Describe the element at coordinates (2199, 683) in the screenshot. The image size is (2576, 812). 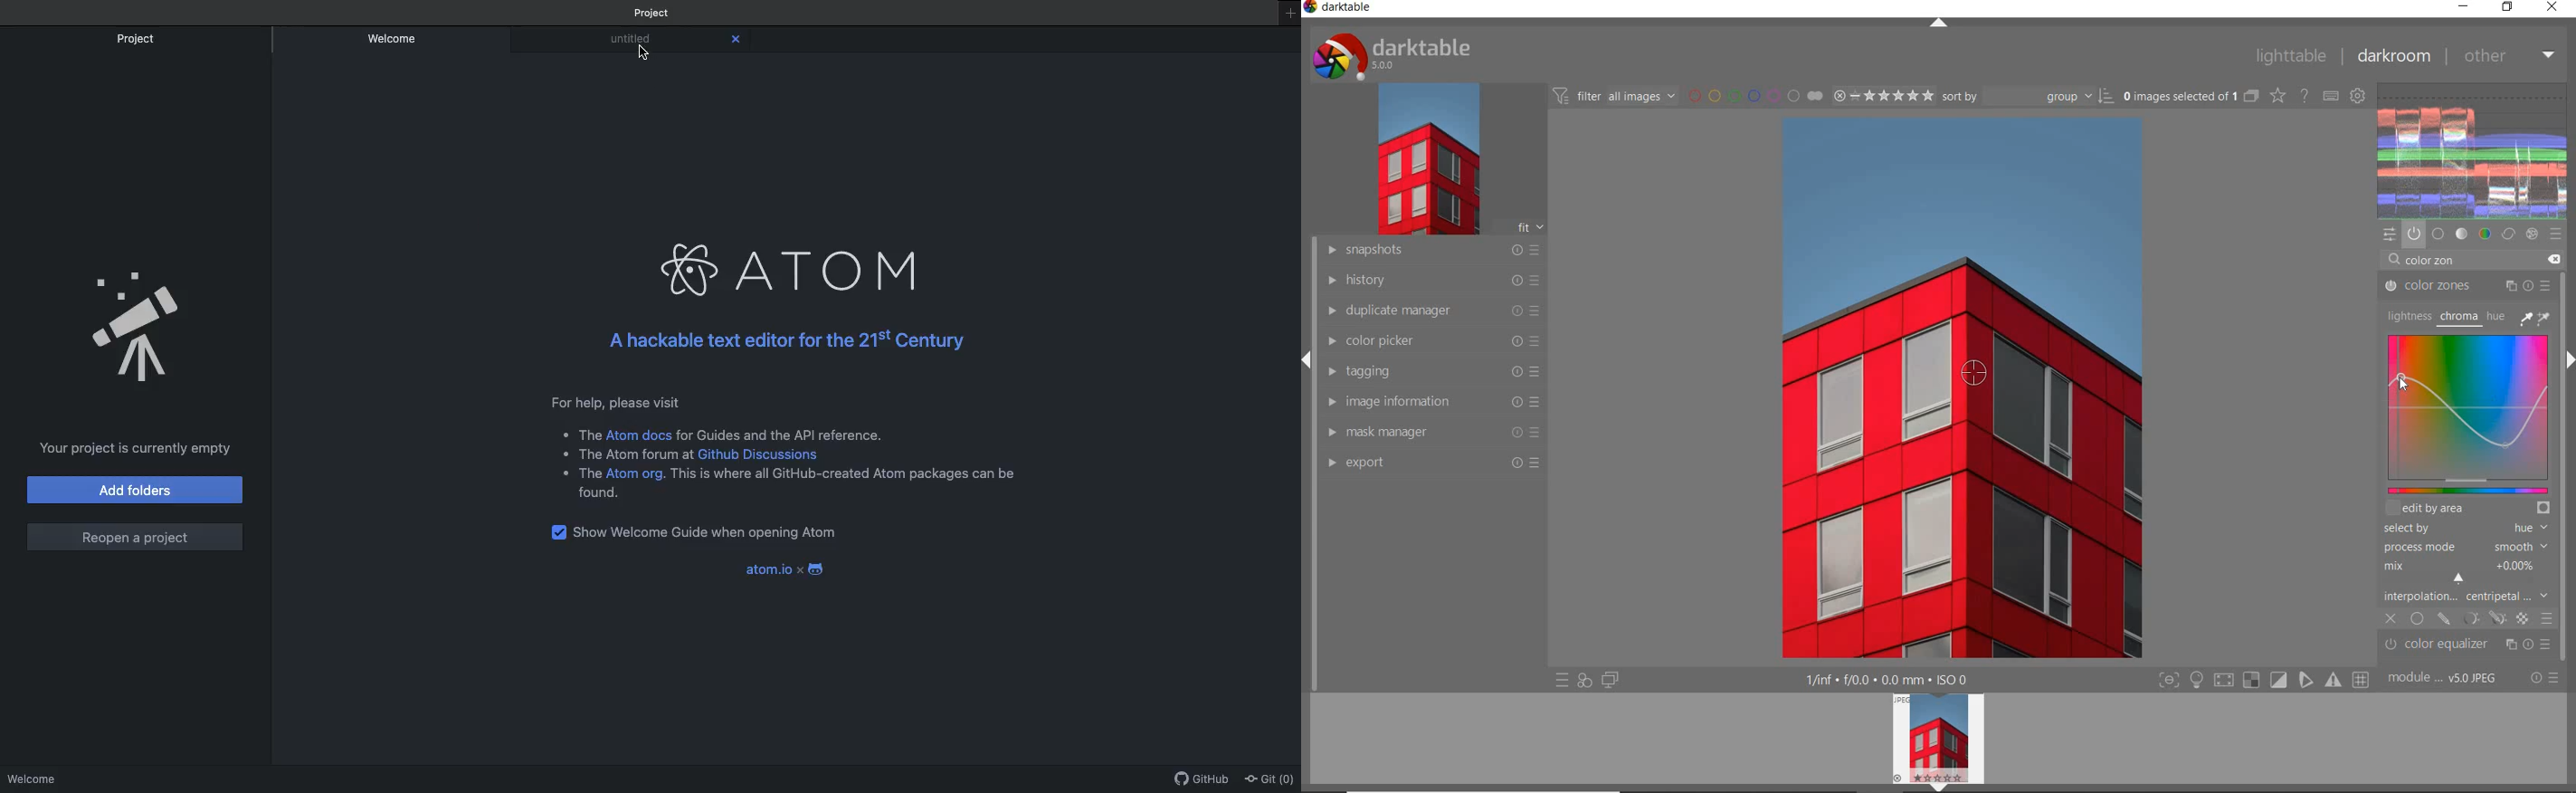
I see `highlight` at that location.